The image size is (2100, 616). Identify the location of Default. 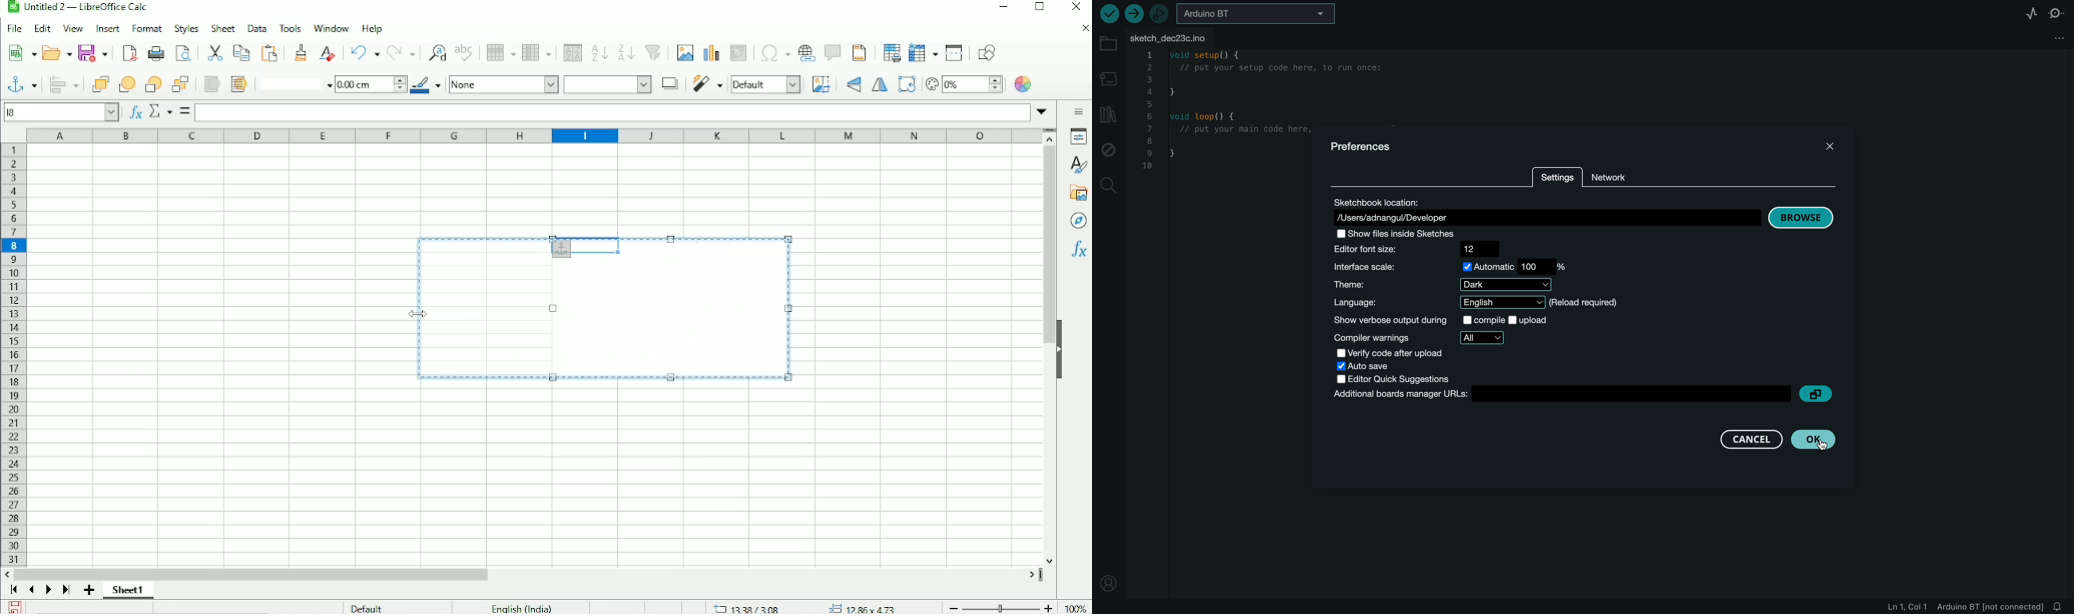
(366, 606).